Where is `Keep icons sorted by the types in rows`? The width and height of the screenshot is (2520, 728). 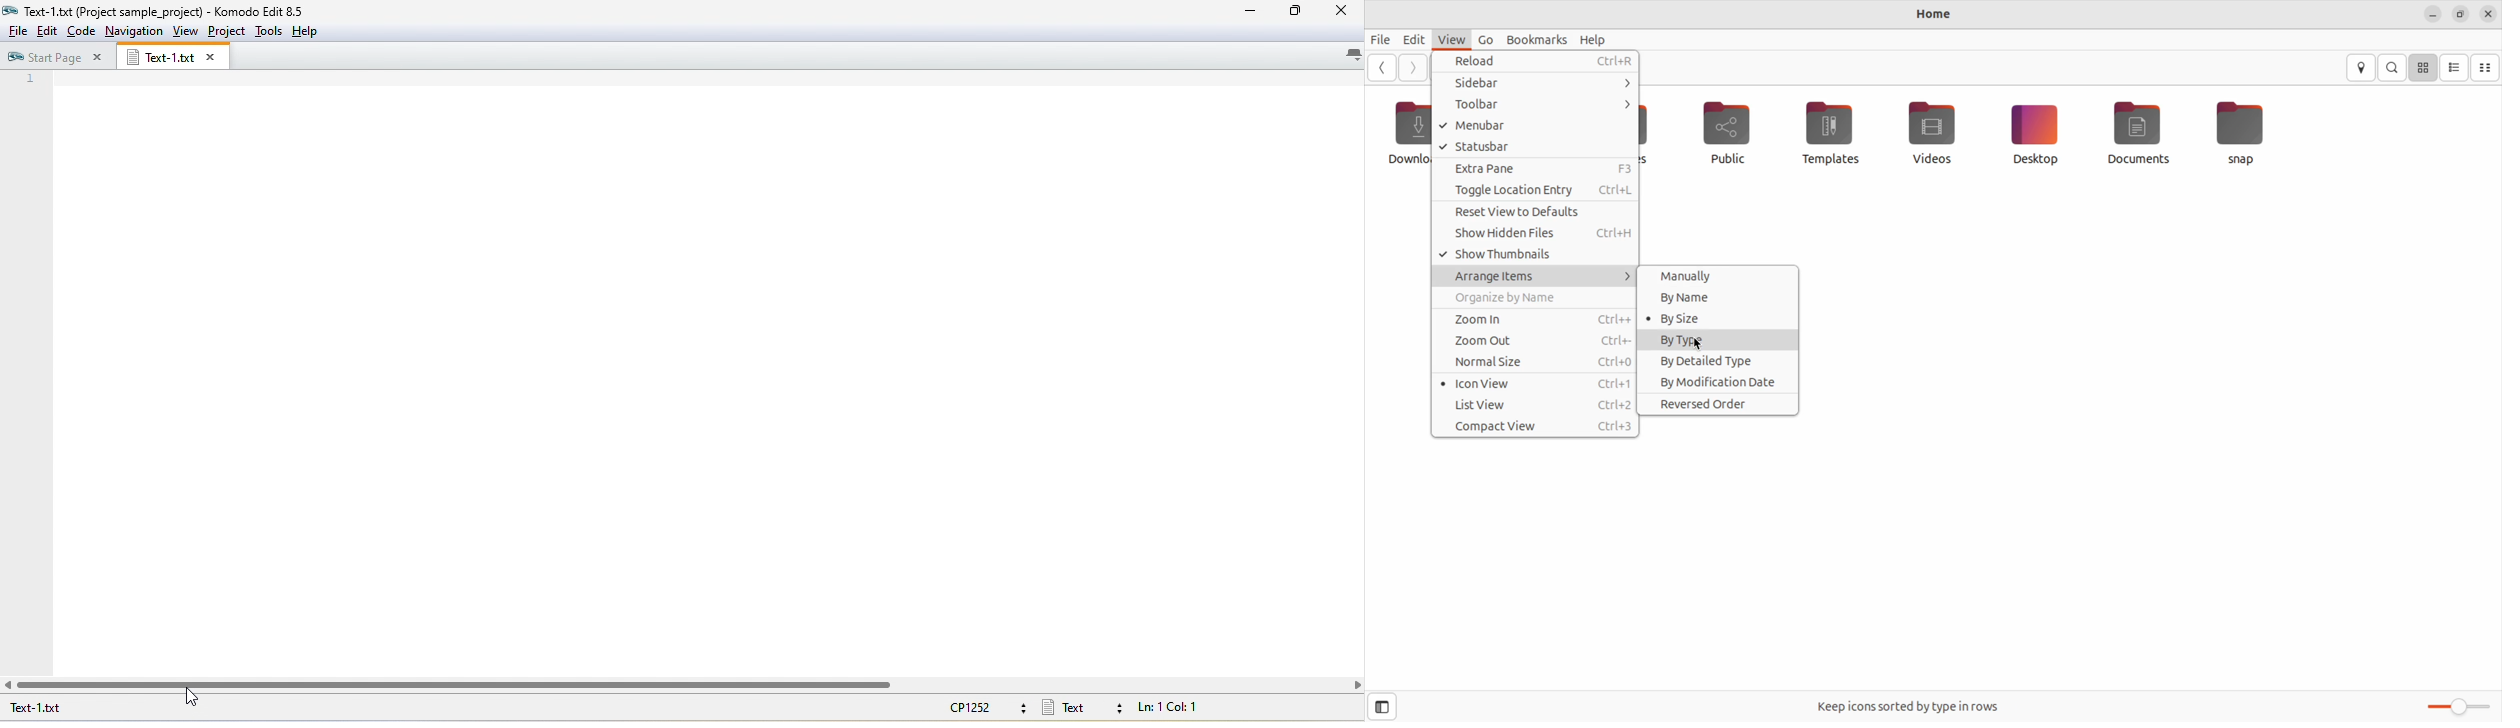 Keep icons sorted by the types in rows is located at coordinates (1911, 704).